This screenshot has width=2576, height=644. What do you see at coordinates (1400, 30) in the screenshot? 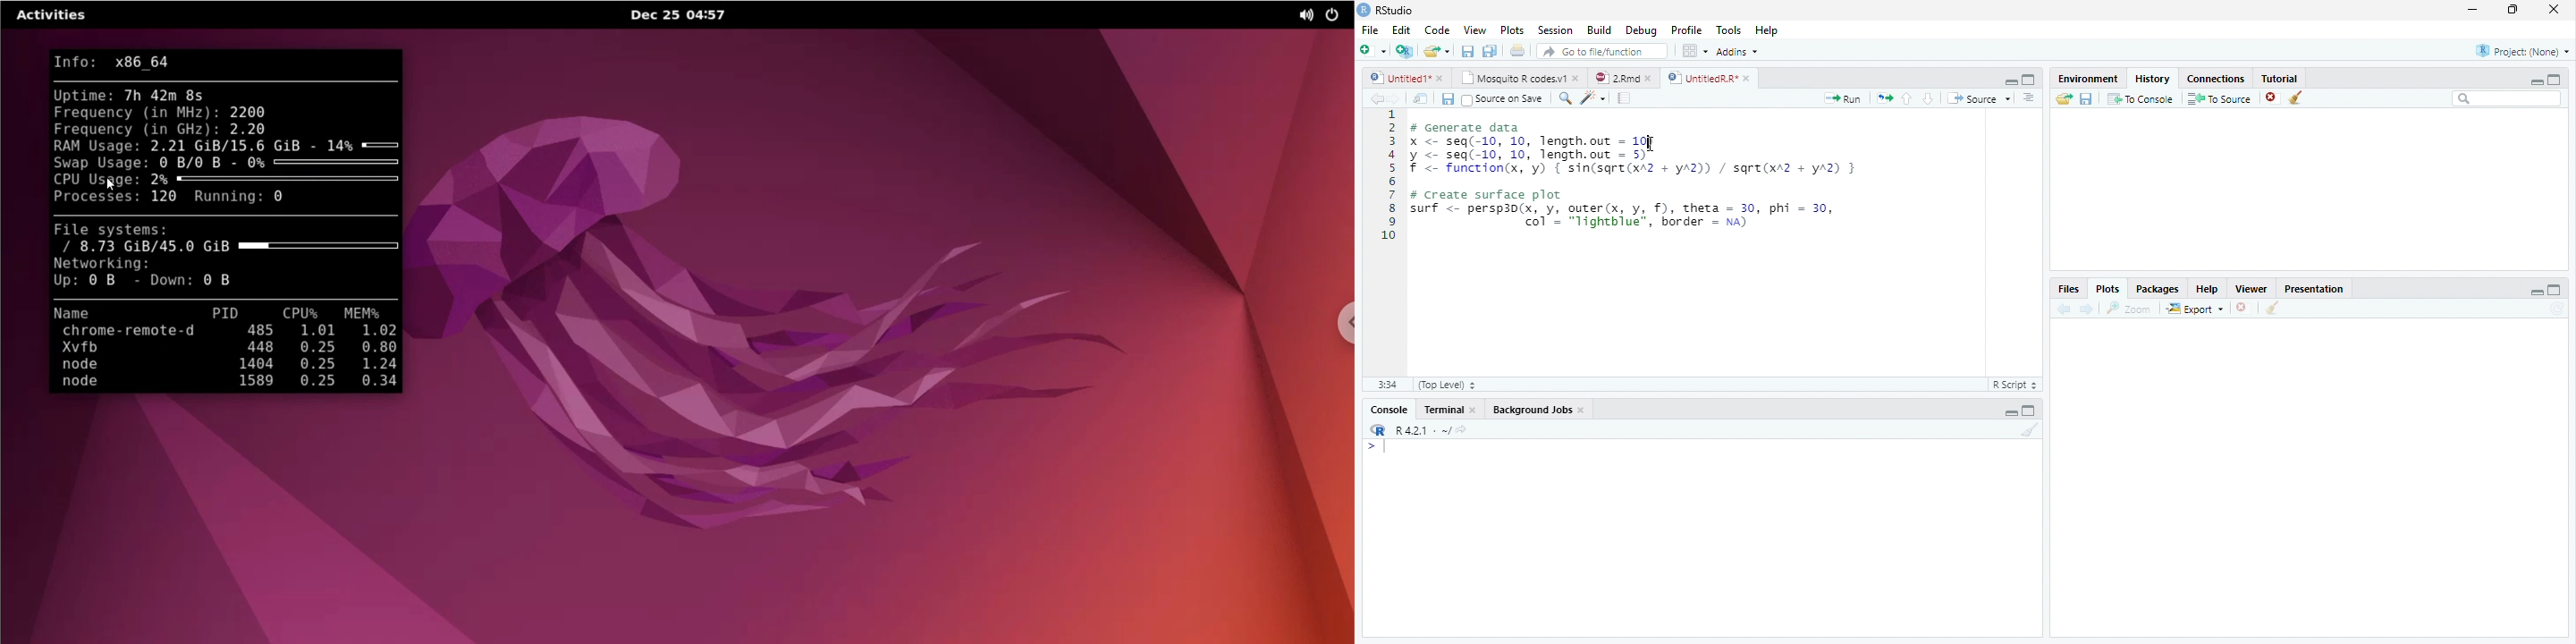
I see `Edit` at bounding box center [1400, 30].